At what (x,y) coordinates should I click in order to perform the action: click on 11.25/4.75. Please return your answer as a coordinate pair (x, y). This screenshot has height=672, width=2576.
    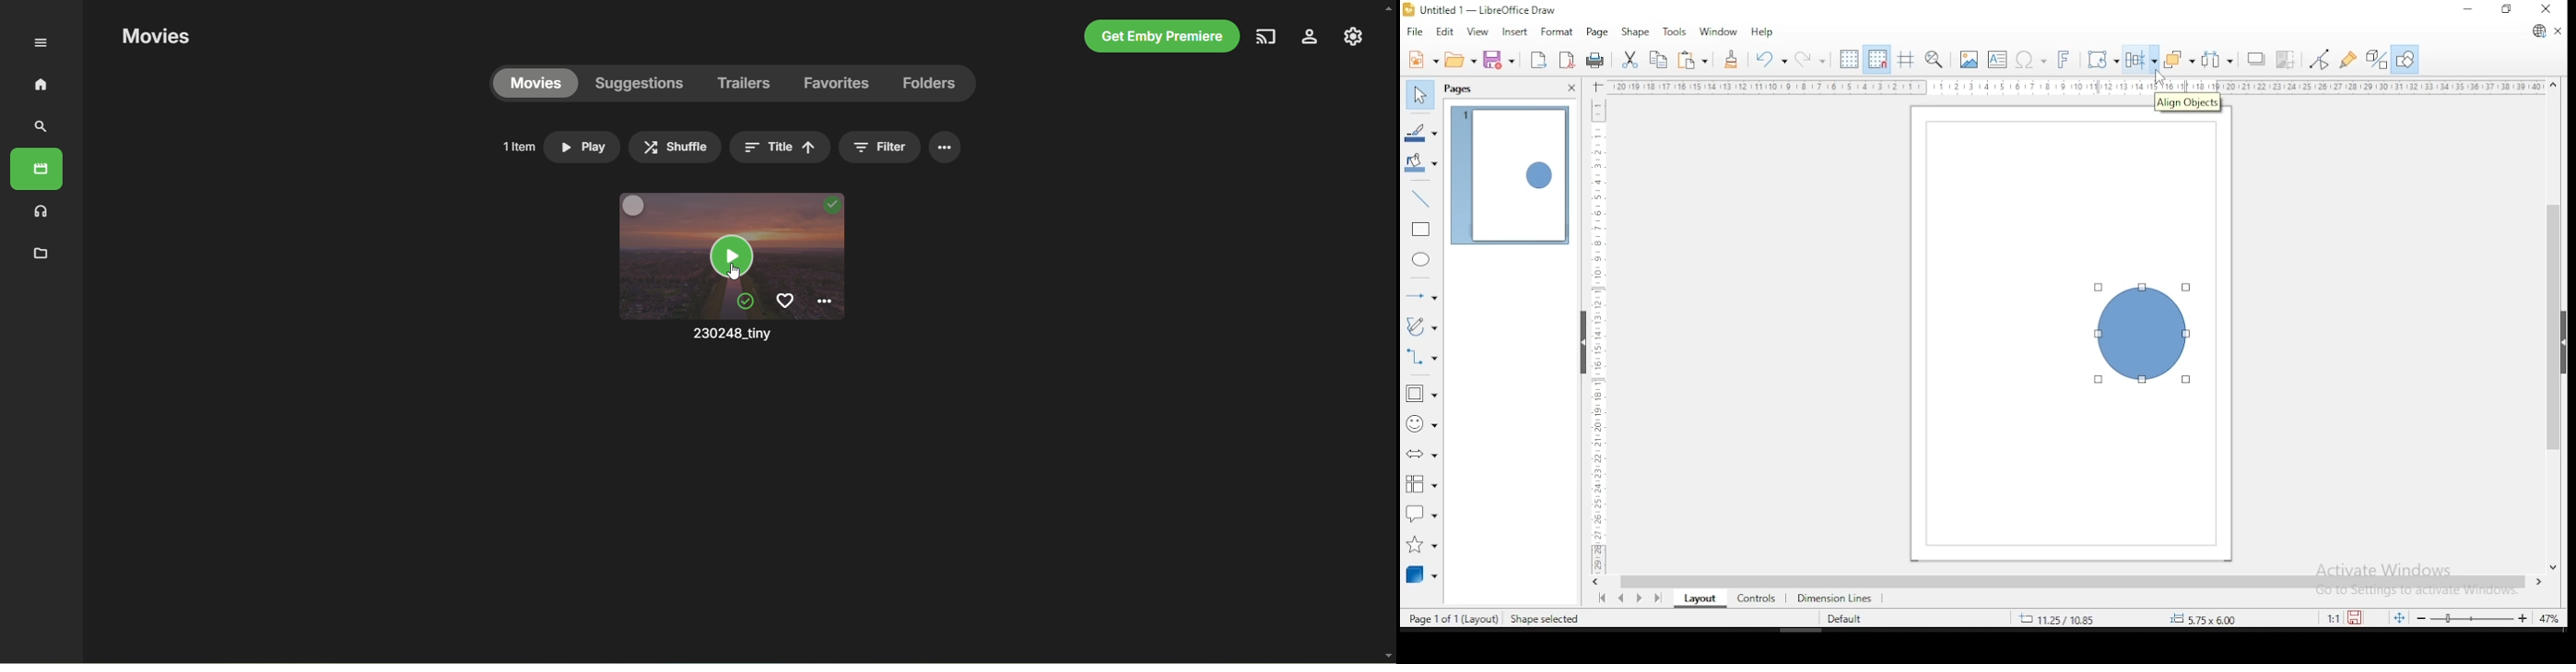
    Looking at the image, I should click on (2059, 618).